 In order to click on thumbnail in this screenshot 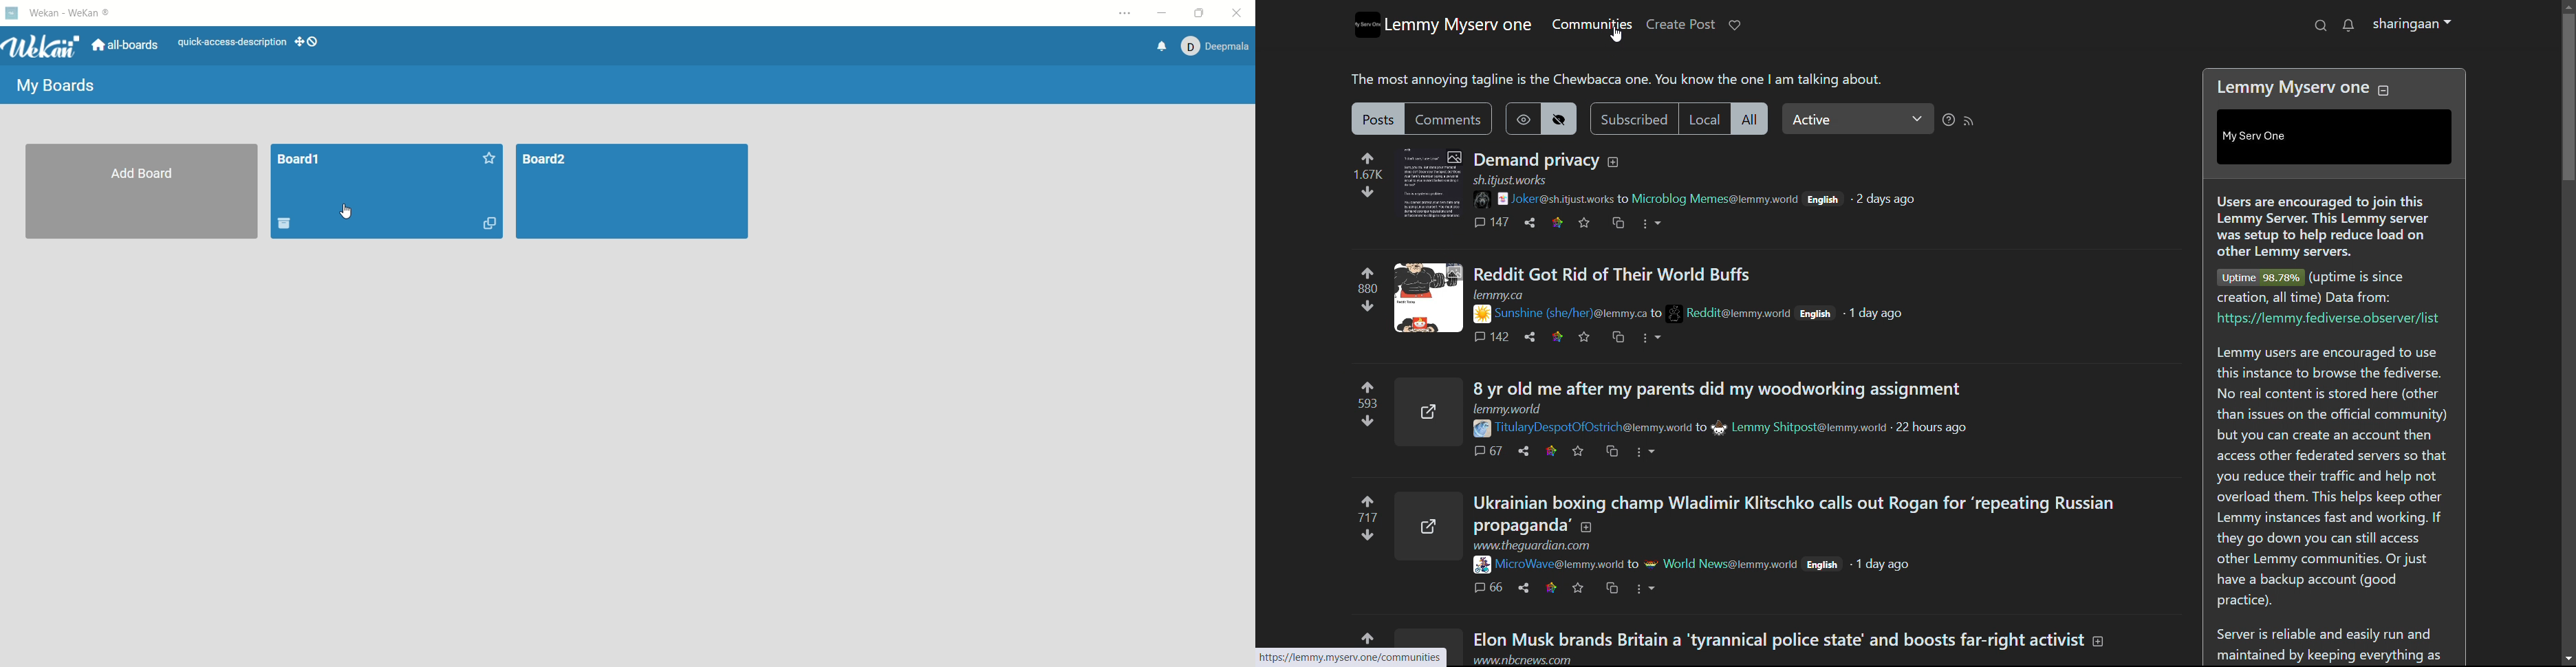, I will do `click(1429, 523)`.